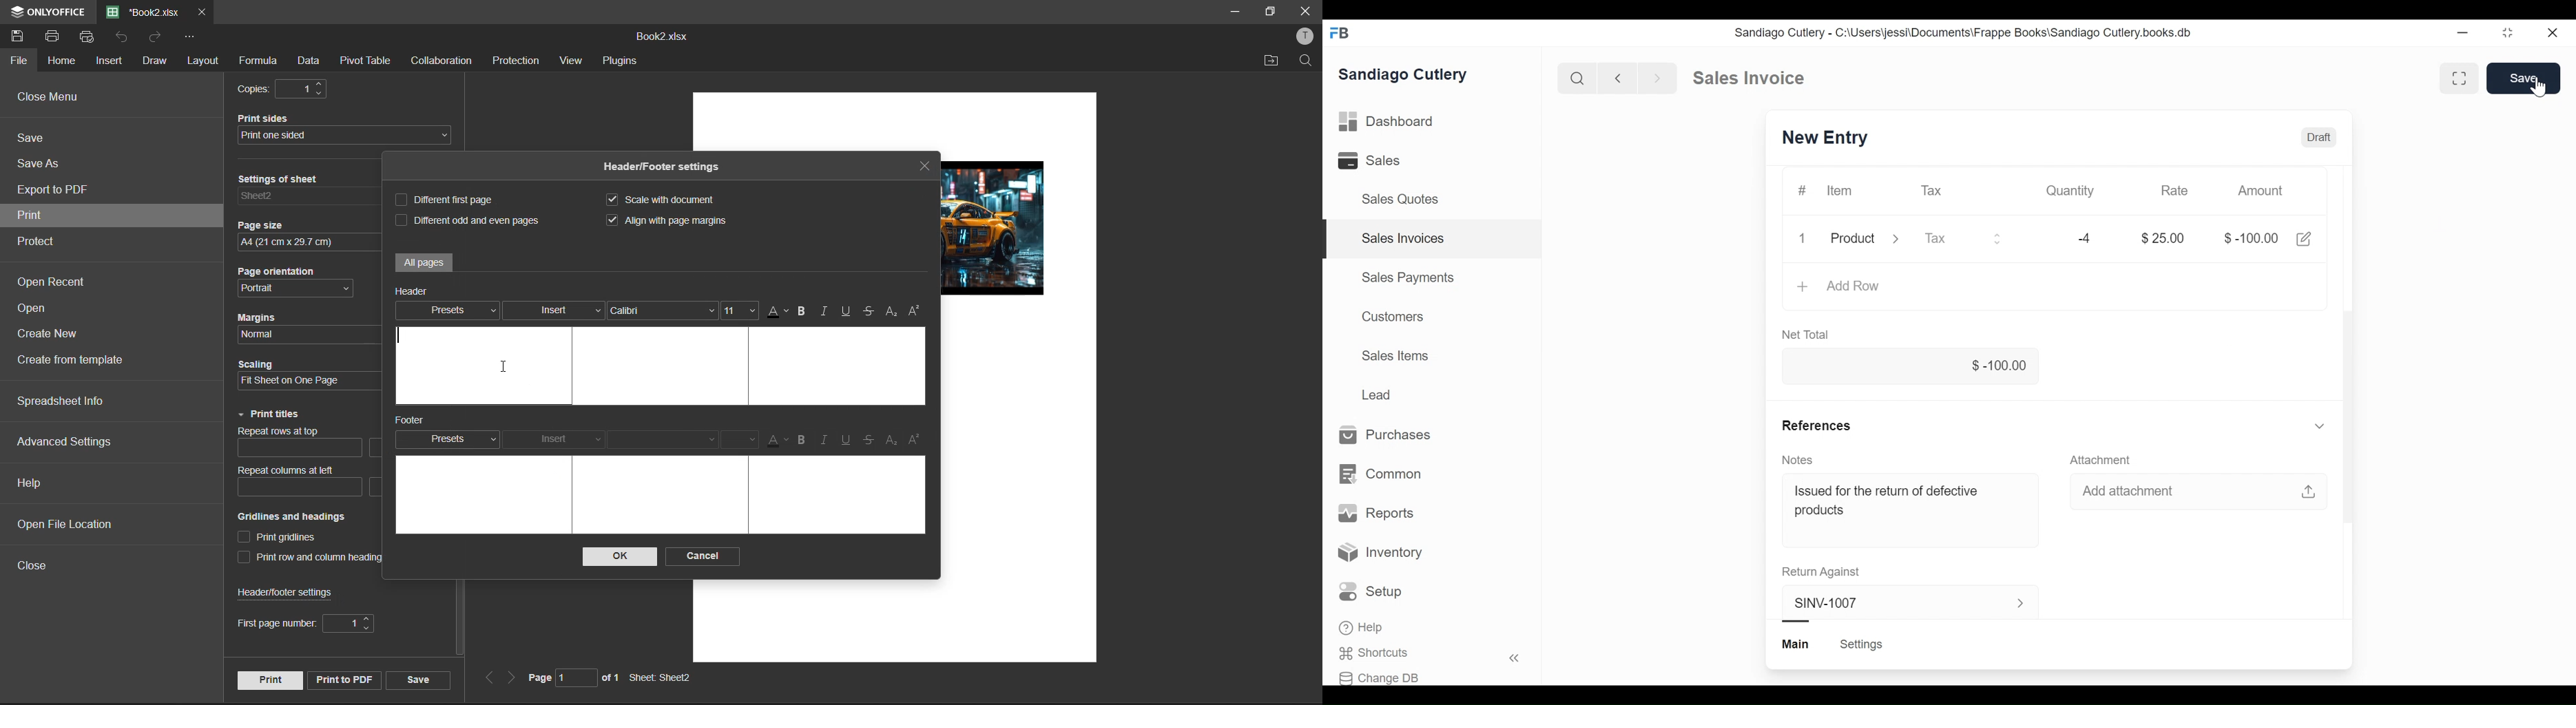 This screenshot has height=728, width=2576. What do you see at coordinates (2201, 494) in the screenshot?
I see `Add attachment` at bounding box center [2201, 494].